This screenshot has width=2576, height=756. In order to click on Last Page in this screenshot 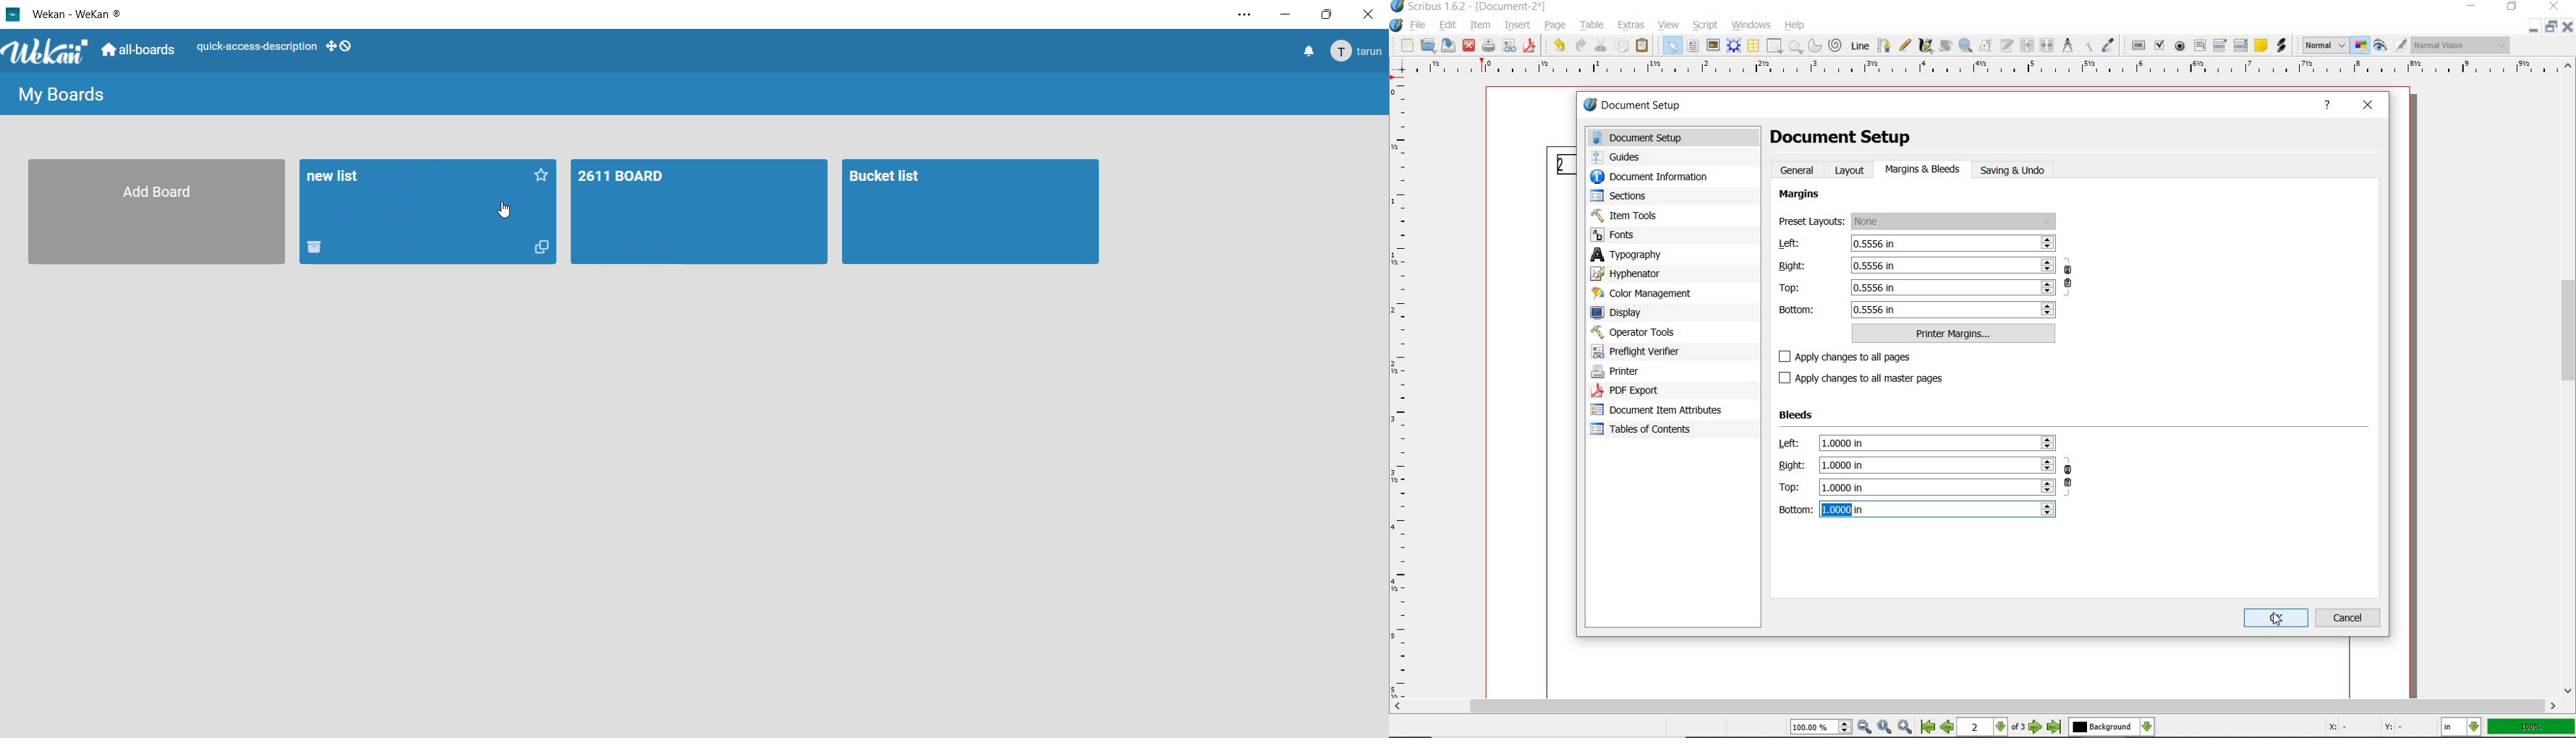, I will do `click(2055, 727)`.